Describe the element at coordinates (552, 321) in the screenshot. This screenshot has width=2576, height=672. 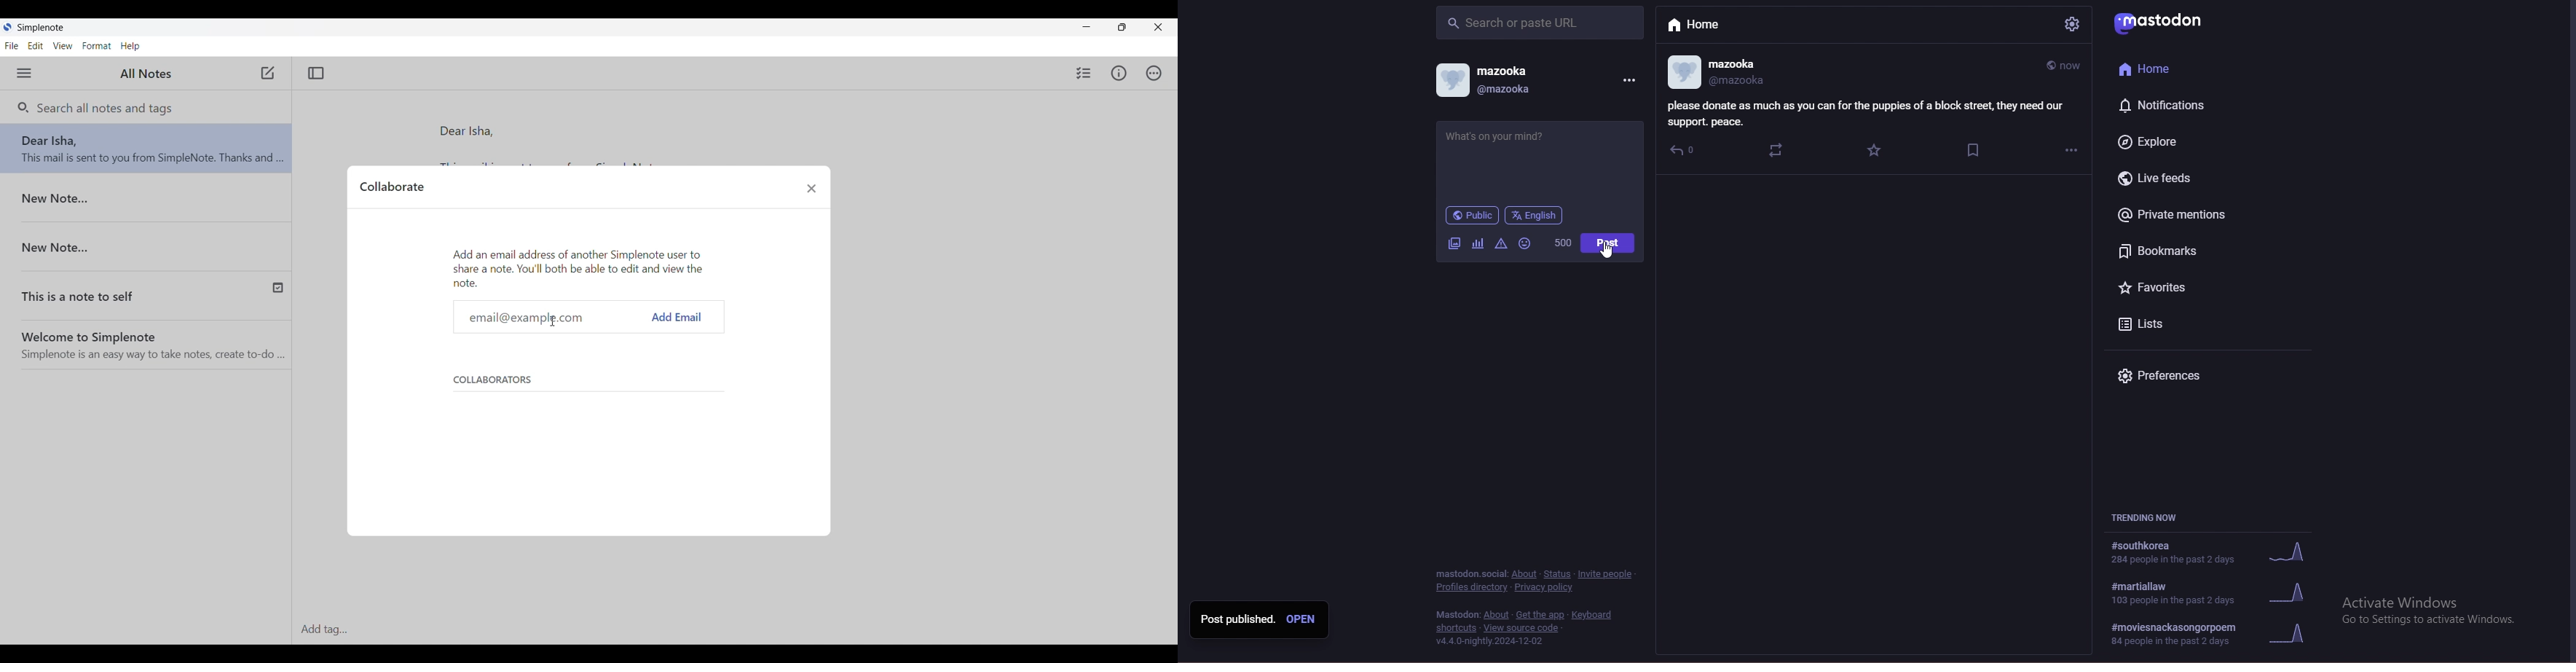
I see `Text Cursor` at that location.